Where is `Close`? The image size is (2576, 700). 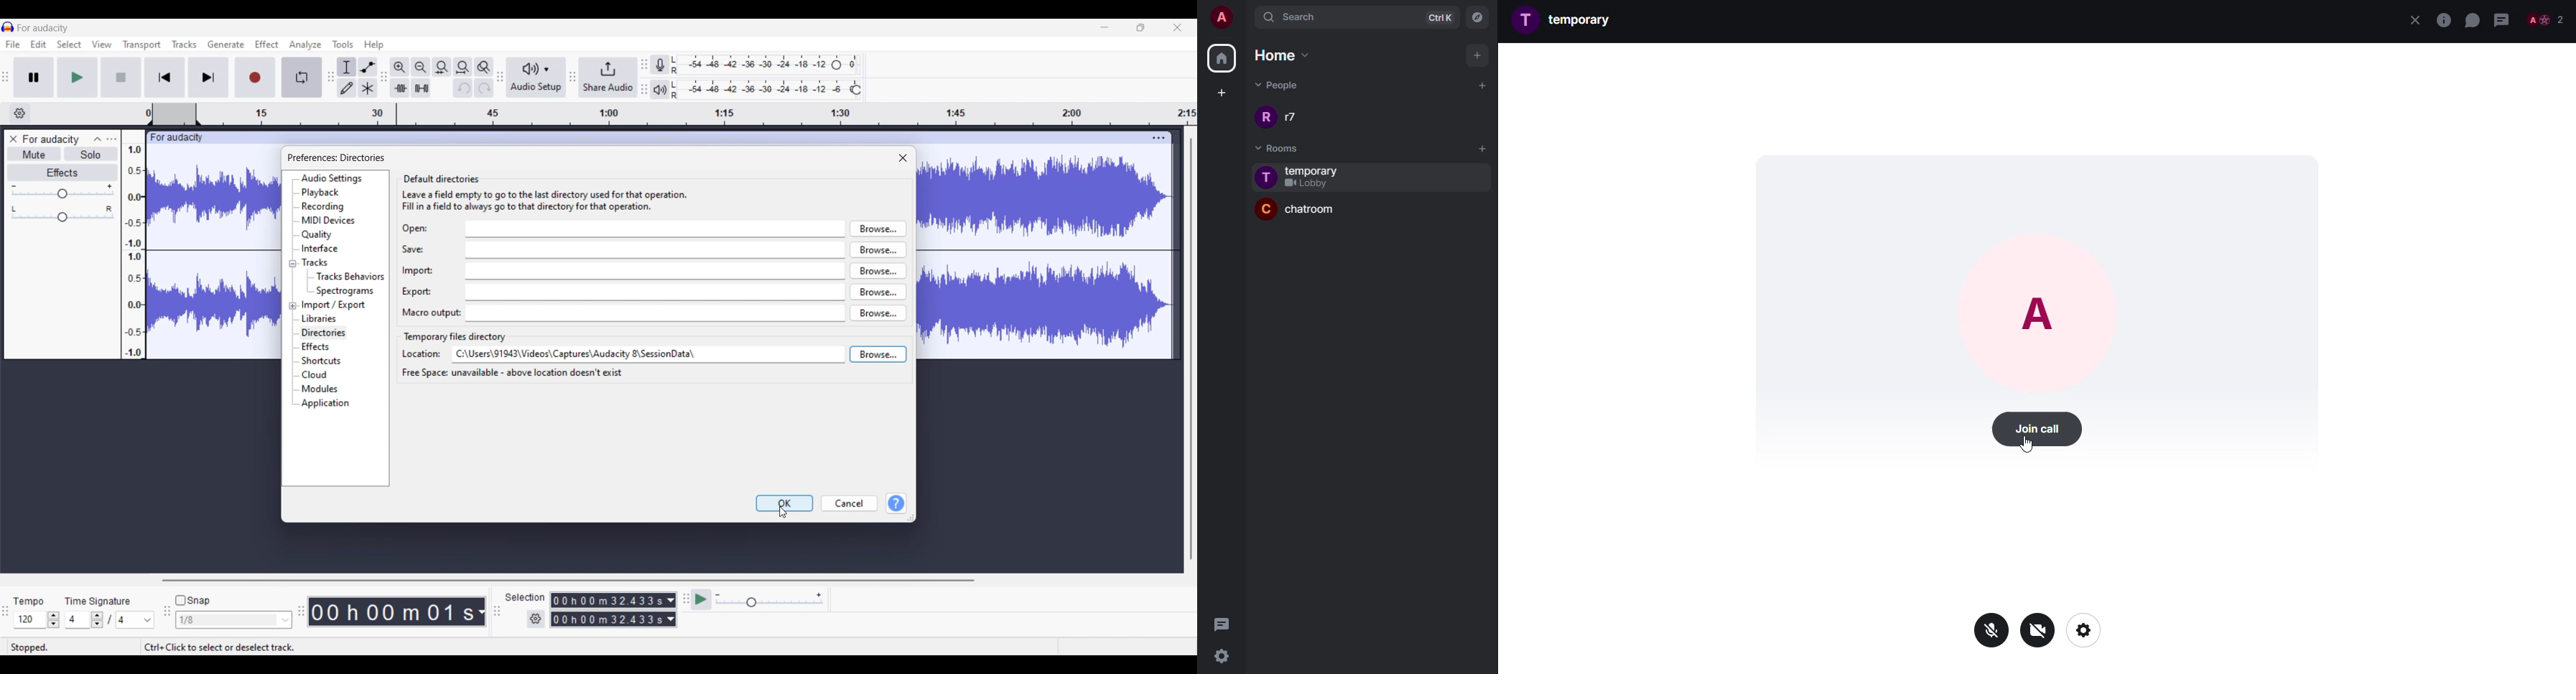 Close is located at coordinates (904, 158).